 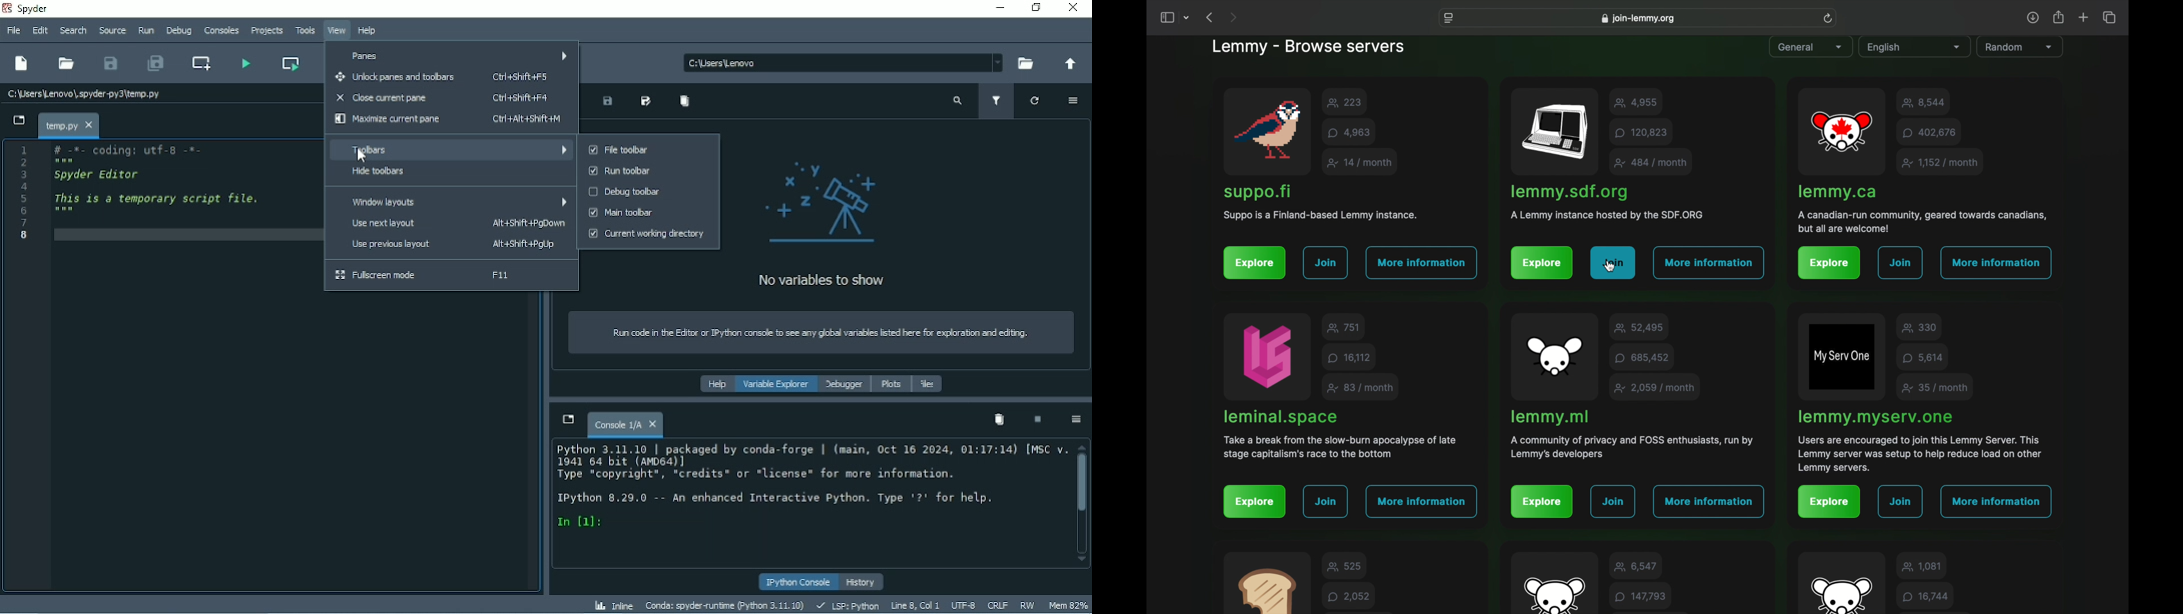 What do you see at coordinates (39, 29) in the screenshot?
I see `Edit` at bounding box center [39, 29].